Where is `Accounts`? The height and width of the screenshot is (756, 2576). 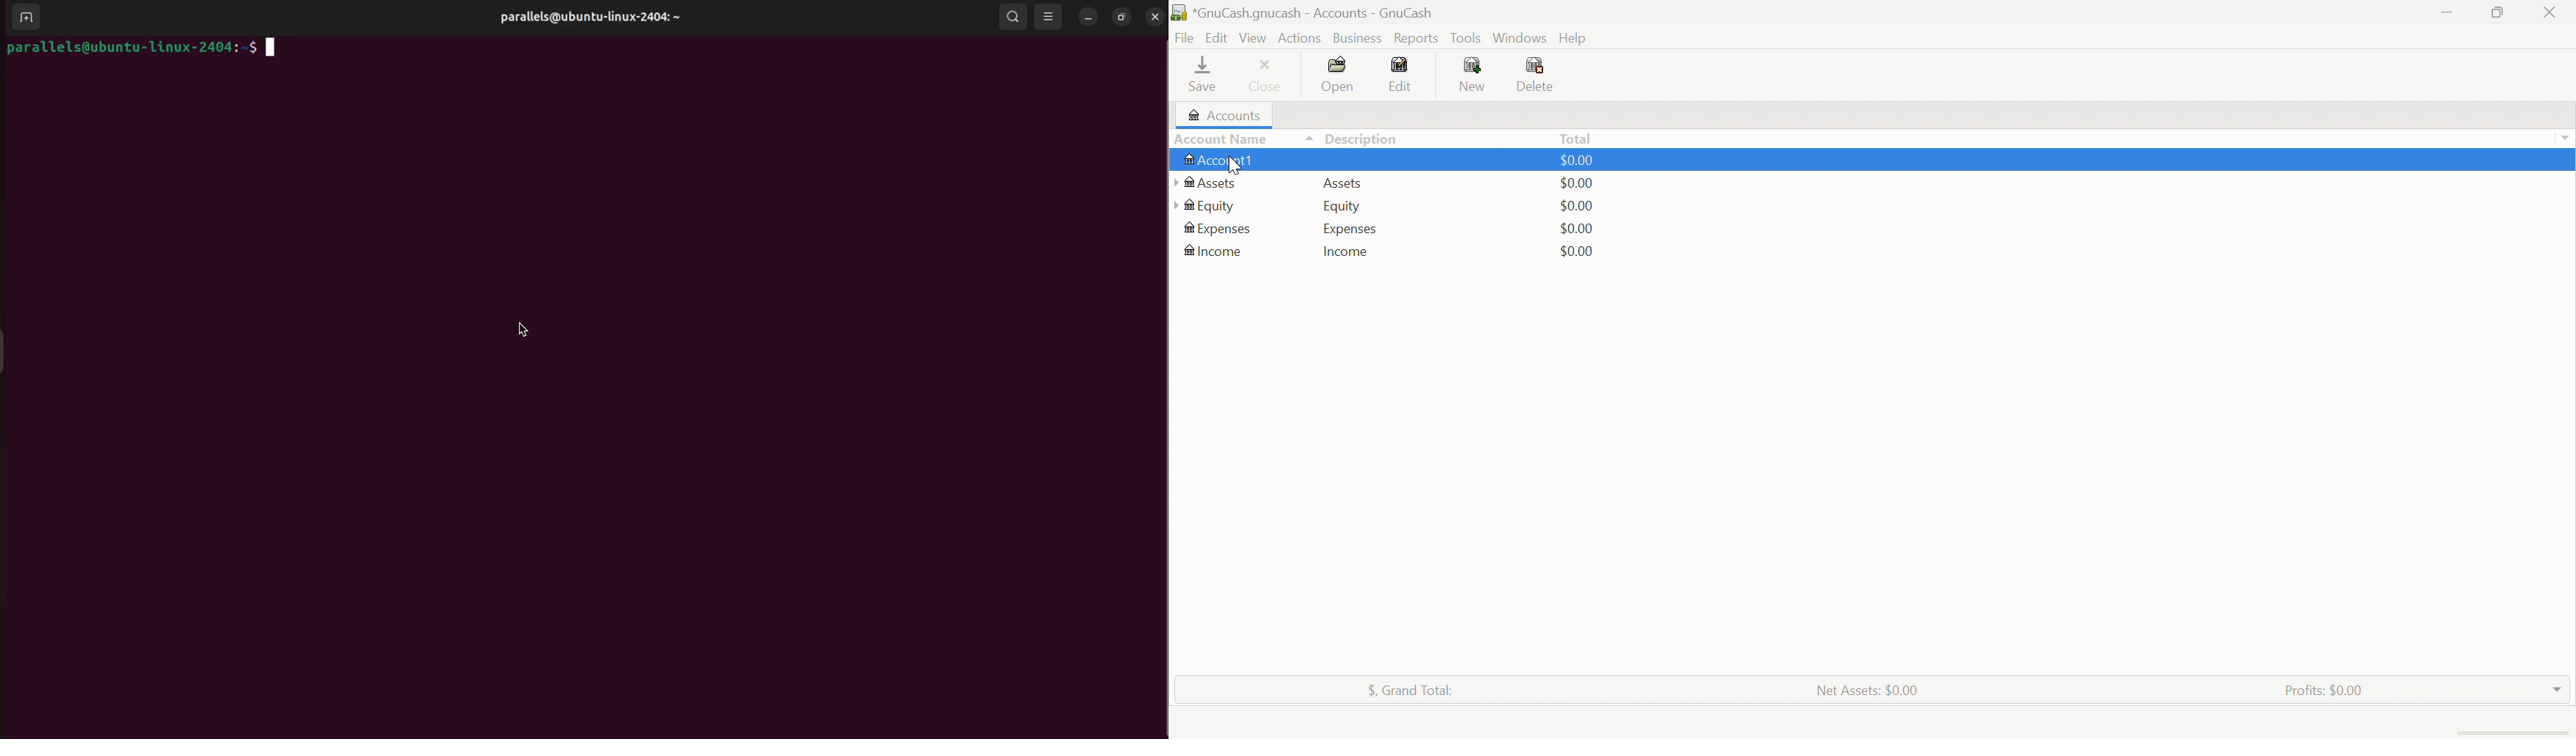 Accounts is located at coordinates (1226, 116).